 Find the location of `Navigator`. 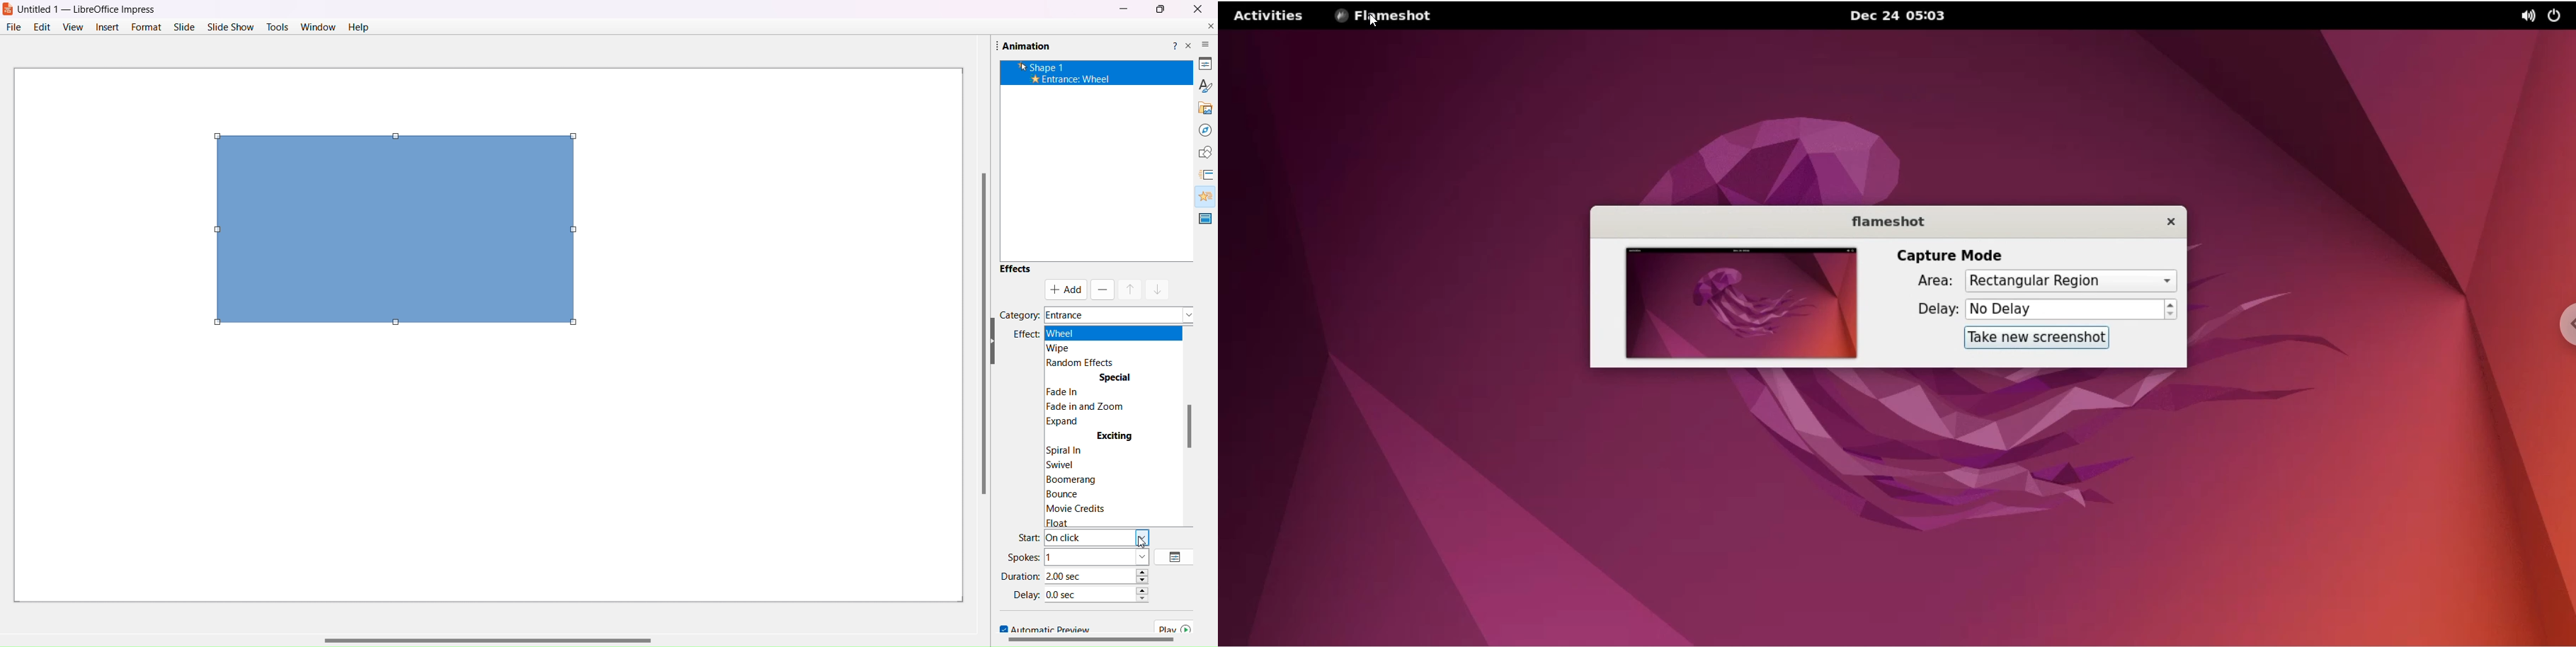

Navigator is located at coordinates (1200, 129).